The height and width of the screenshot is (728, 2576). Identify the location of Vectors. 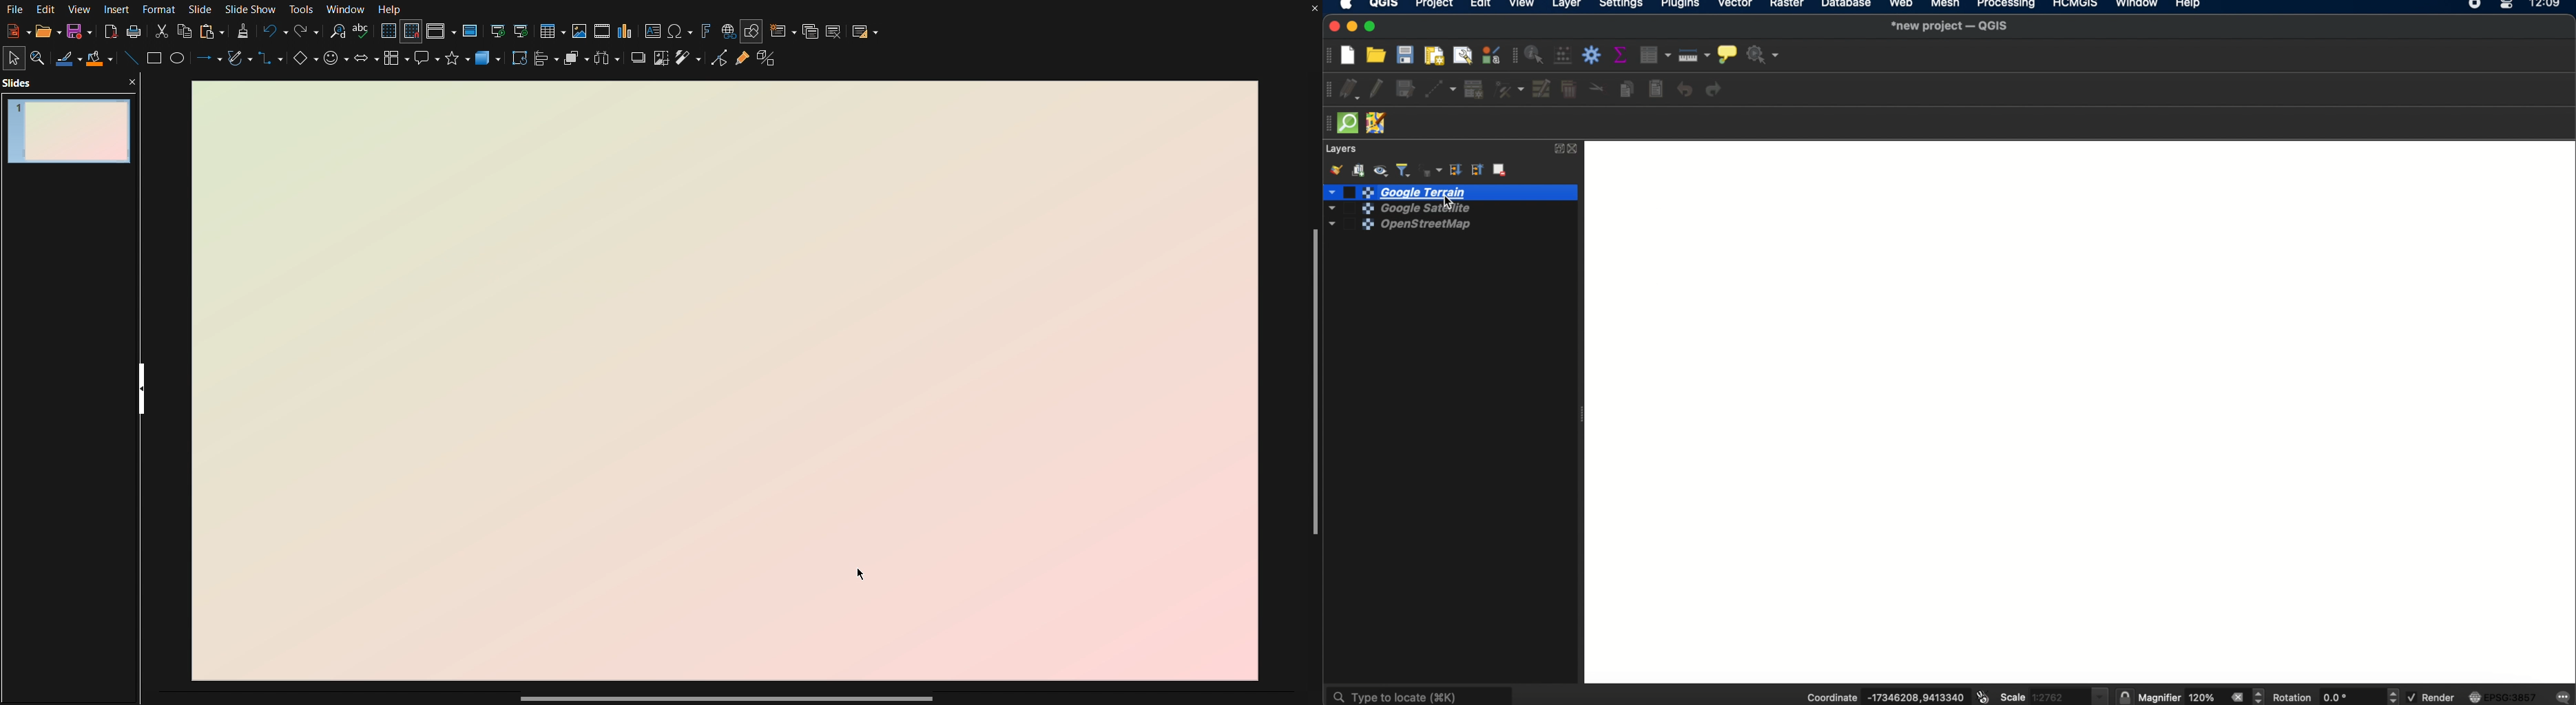
(239, 61).